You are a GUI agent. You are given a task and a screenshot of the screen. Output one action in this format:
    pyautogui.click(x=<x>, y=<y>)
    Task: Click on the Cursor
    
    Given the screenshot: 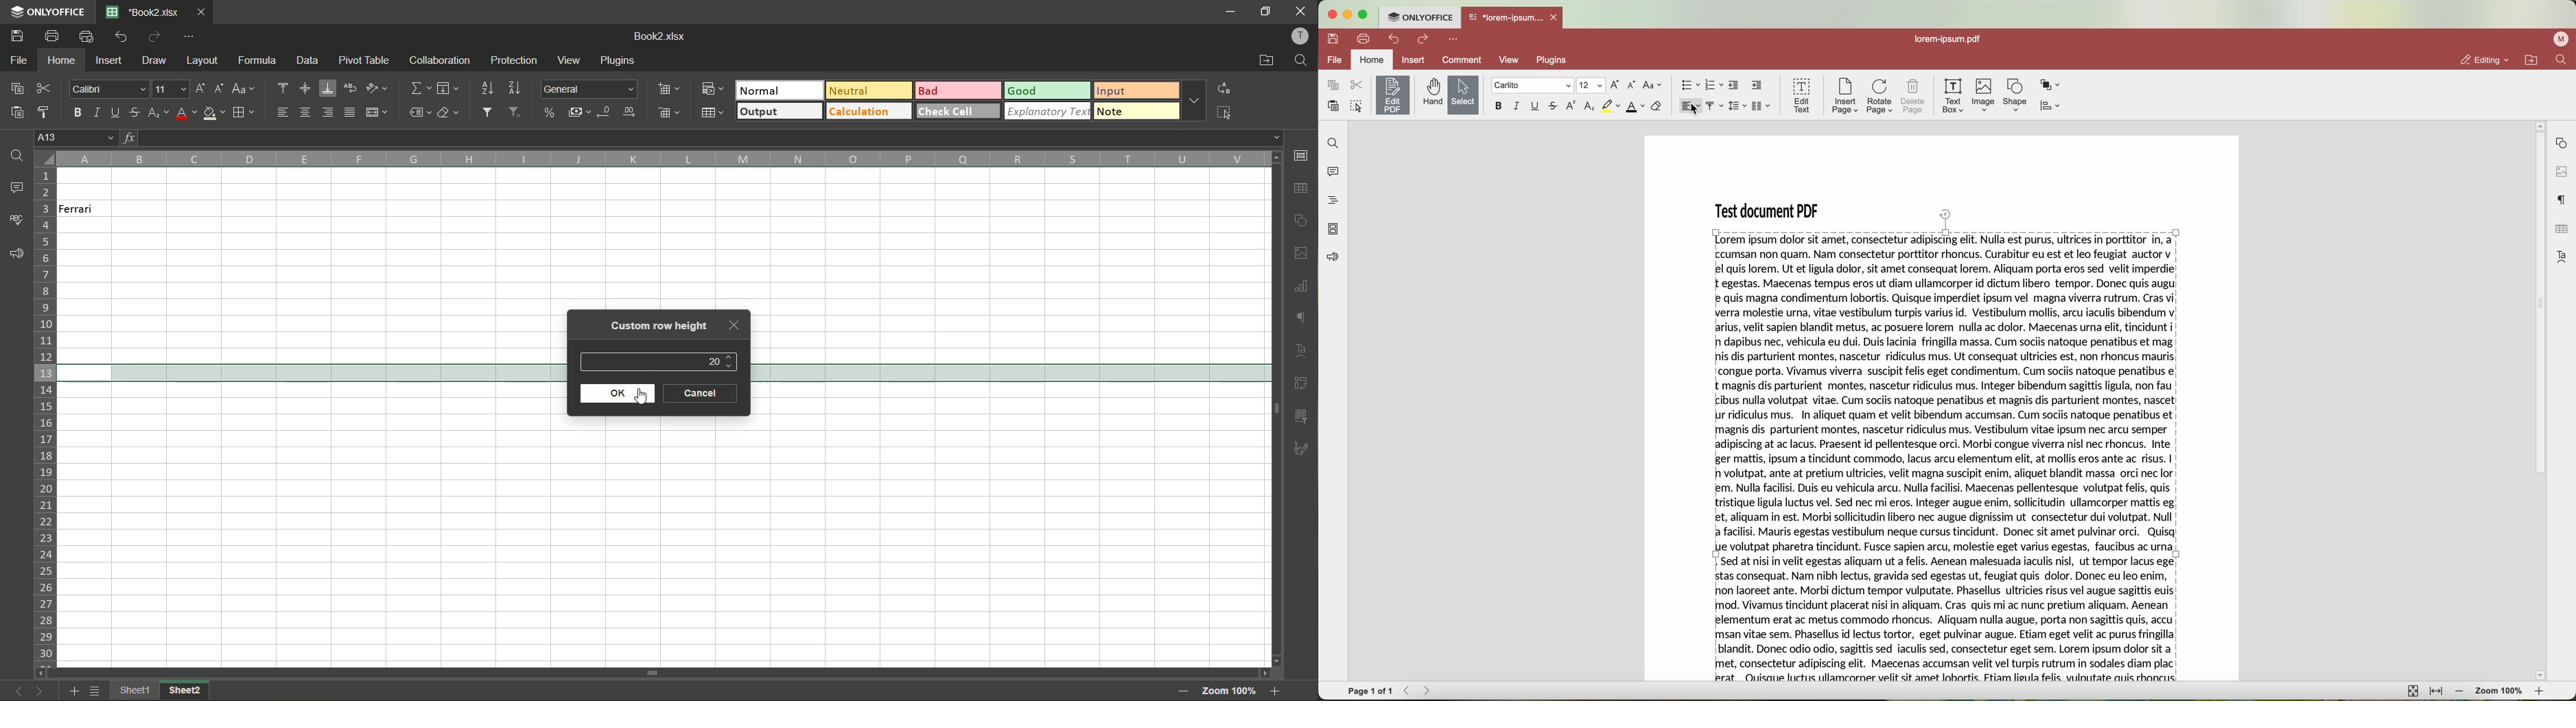 What is the action you would take?
    pyautogui.click(x=642, y=399)
    